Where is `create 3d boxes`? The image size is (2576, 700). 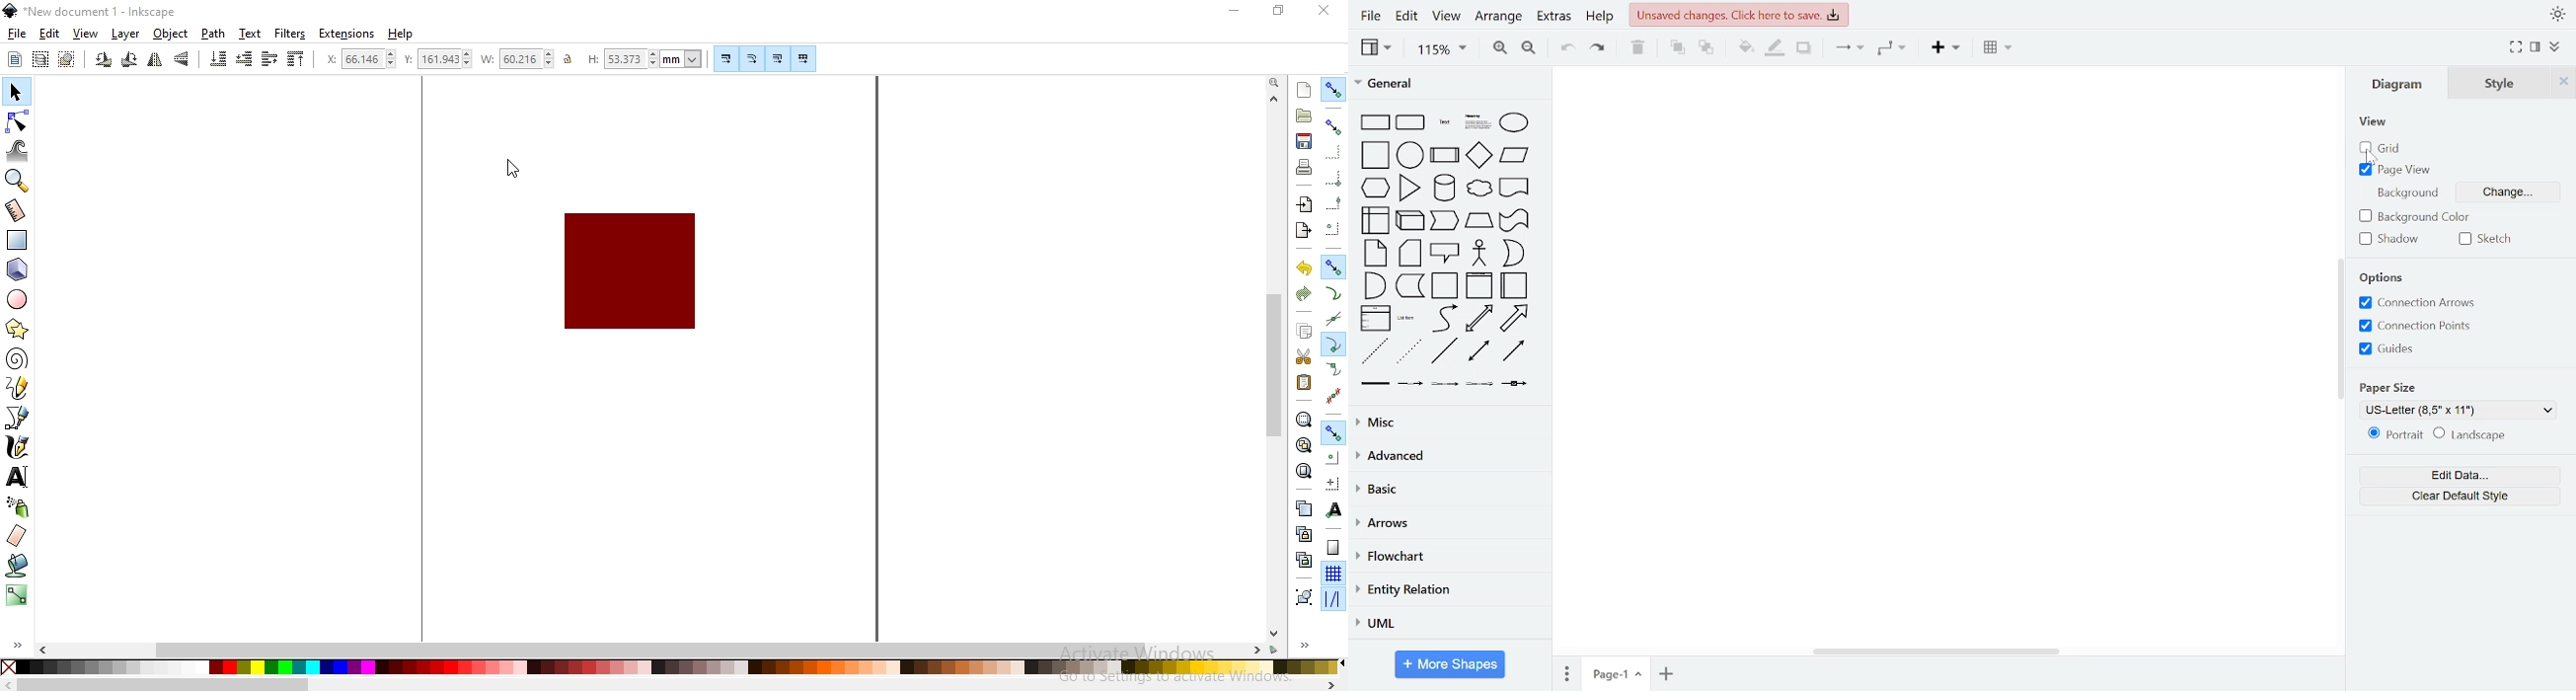 create 3d boxes is located at coordinates (18, 270).